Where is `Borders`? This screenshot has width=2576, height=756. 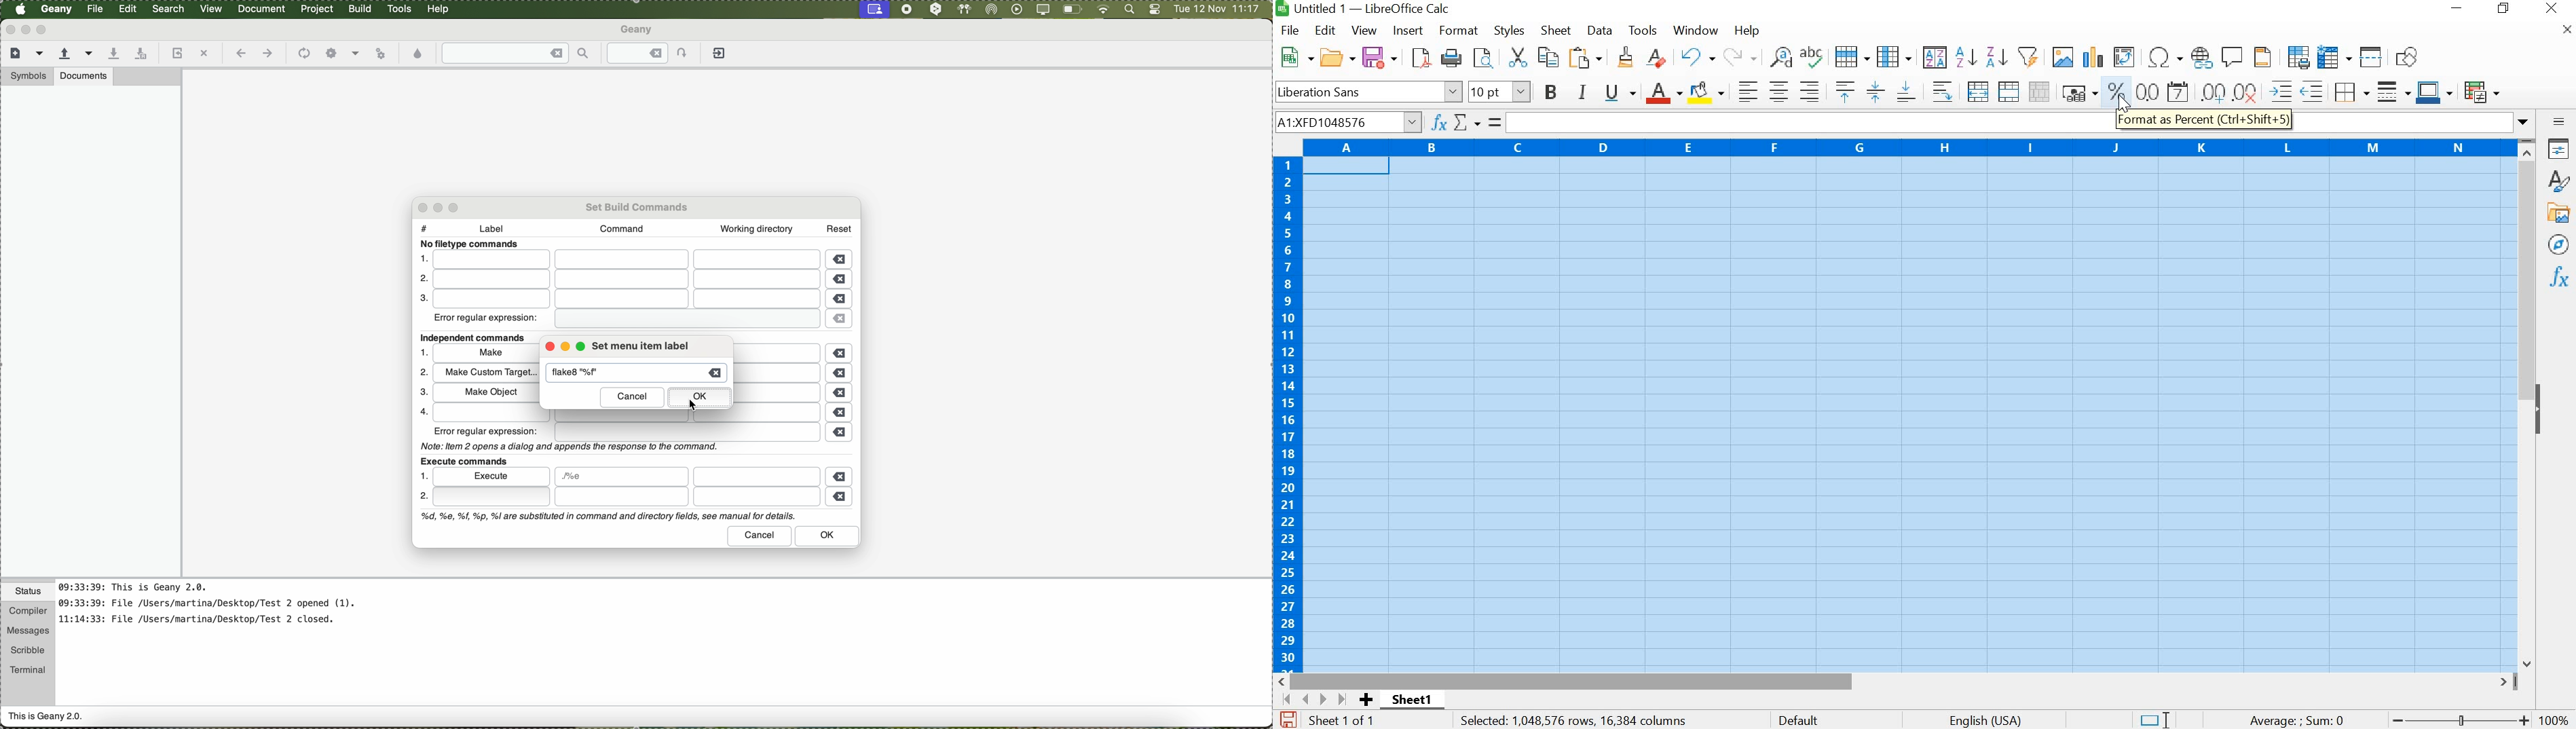
Borders is located at coordinates (2349, 91).